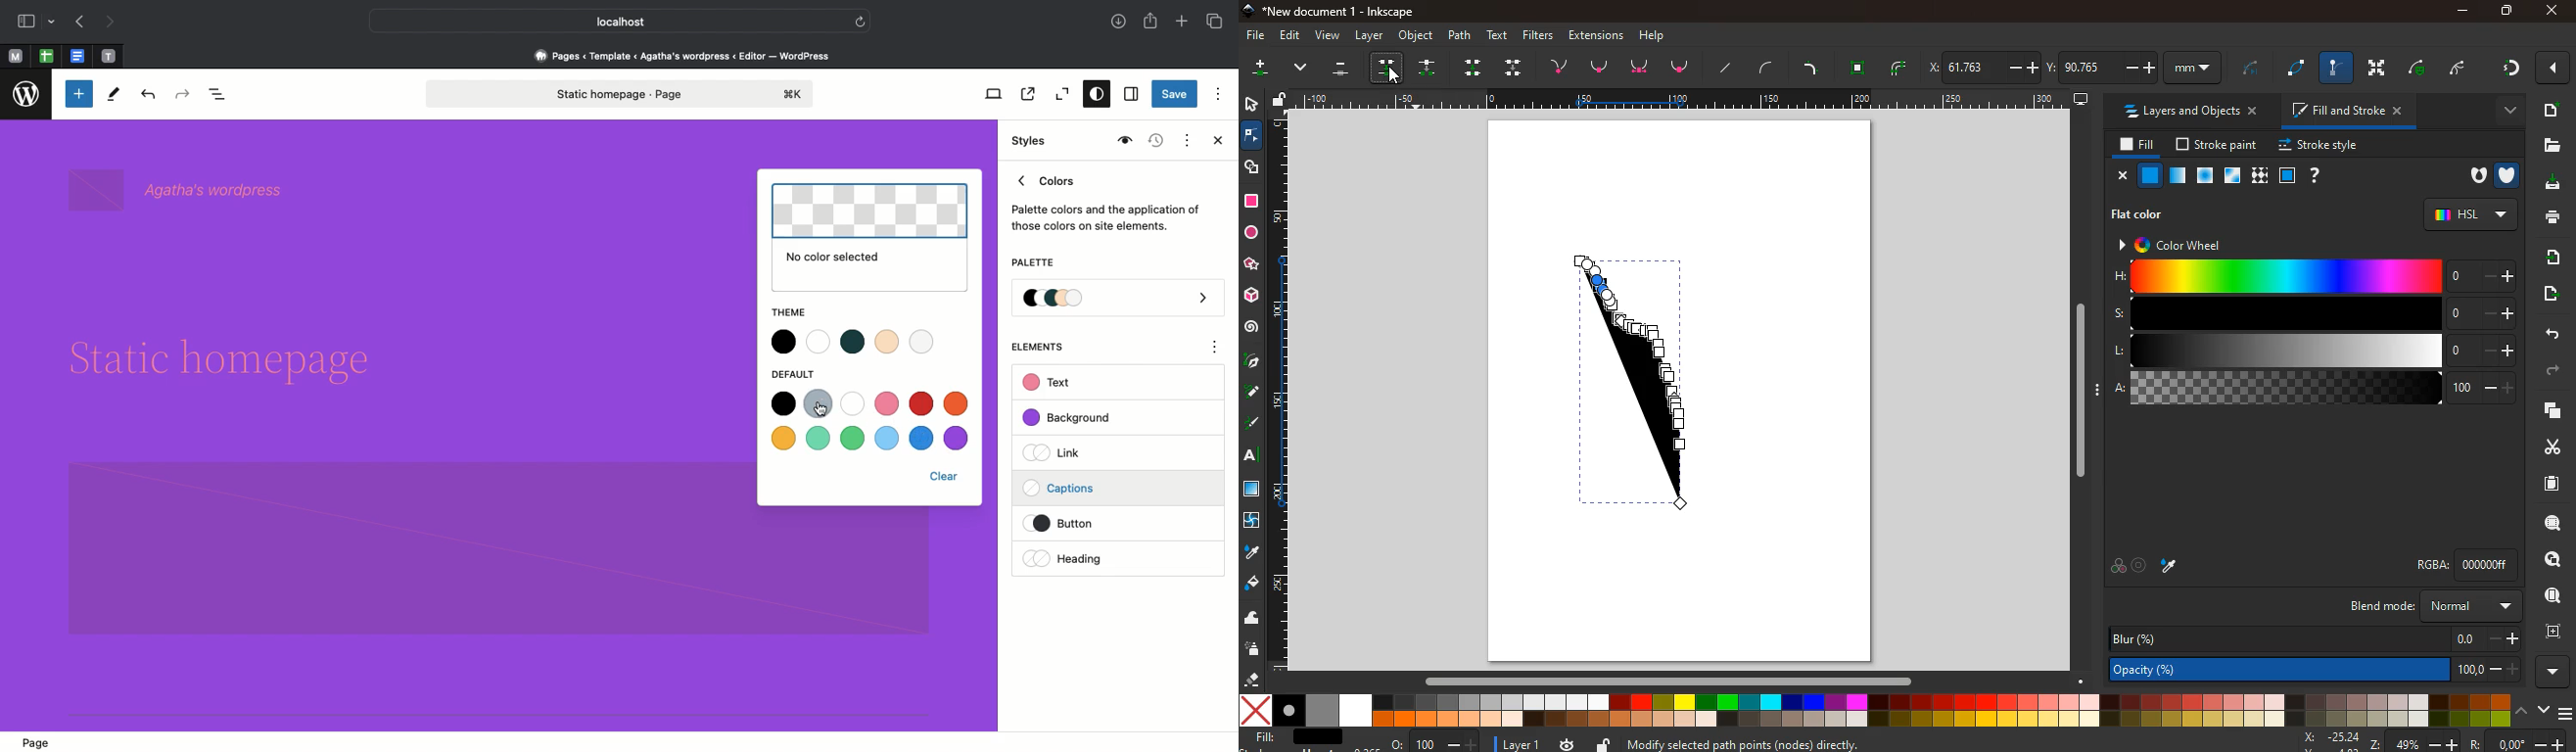 The height and width of the screenshot is (756, 2576). What do you see at coordinates (2549, 145) in the screenshot?
I see `files` at bounding box center [2549, 145].